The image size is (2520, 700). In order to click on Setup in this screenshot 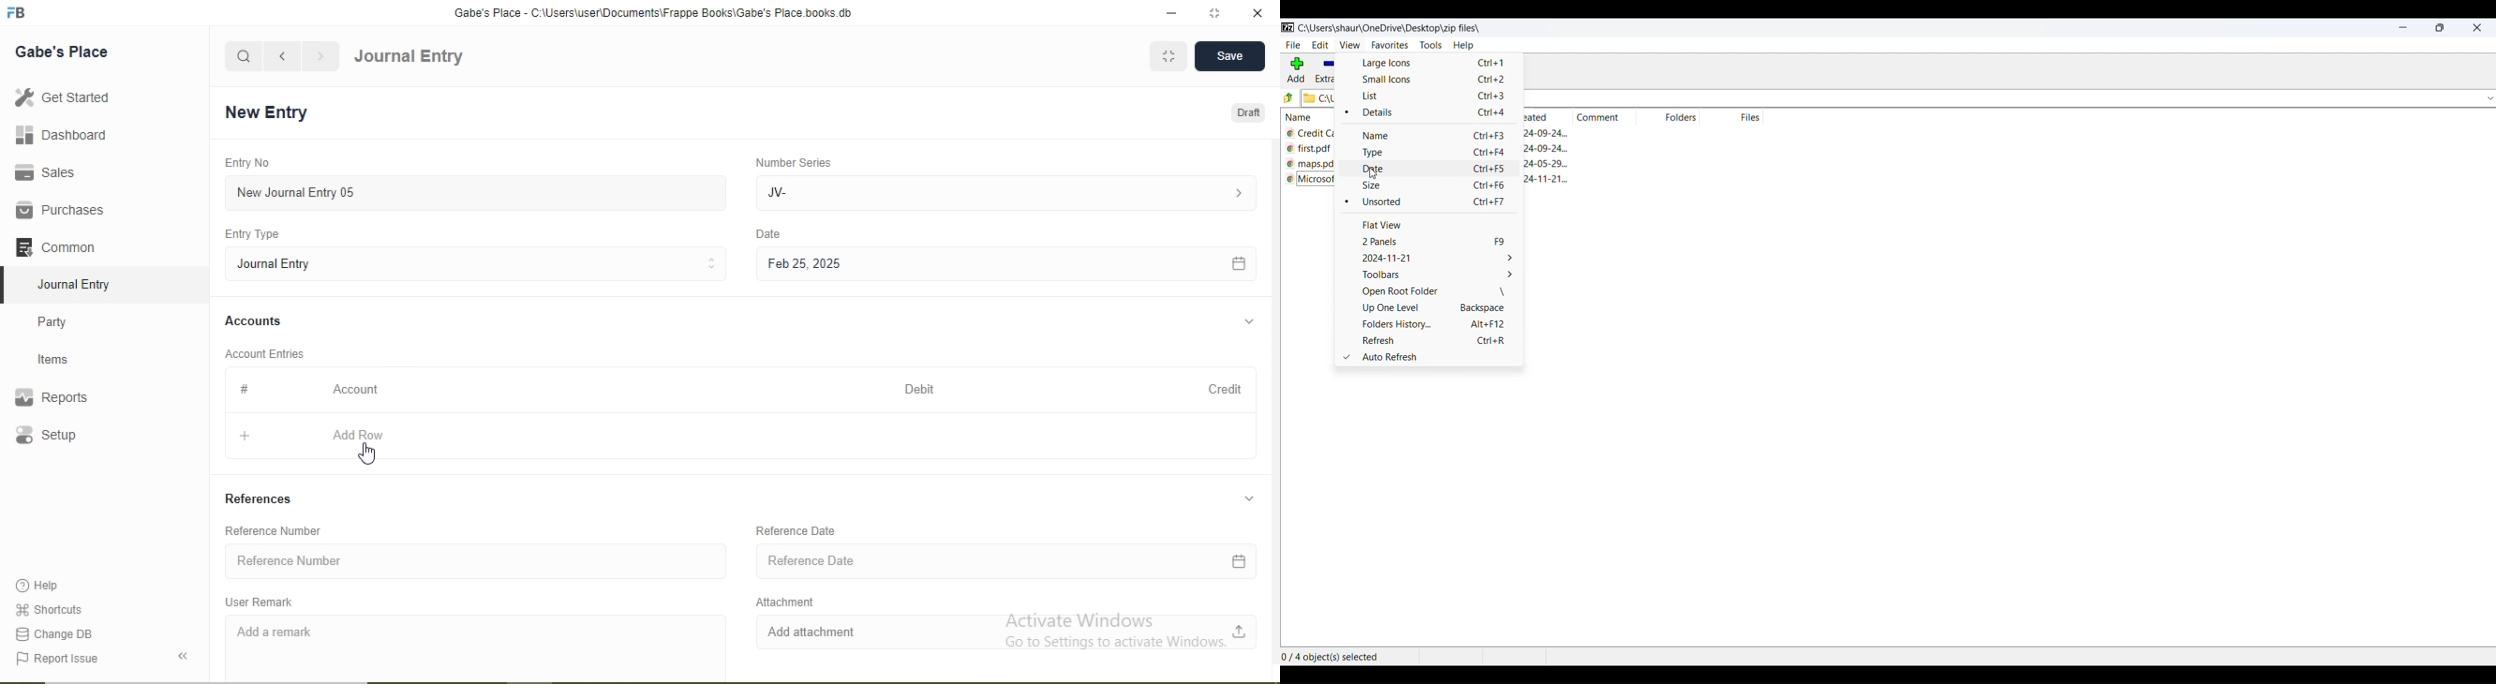, I will do `click(75, 437)`.